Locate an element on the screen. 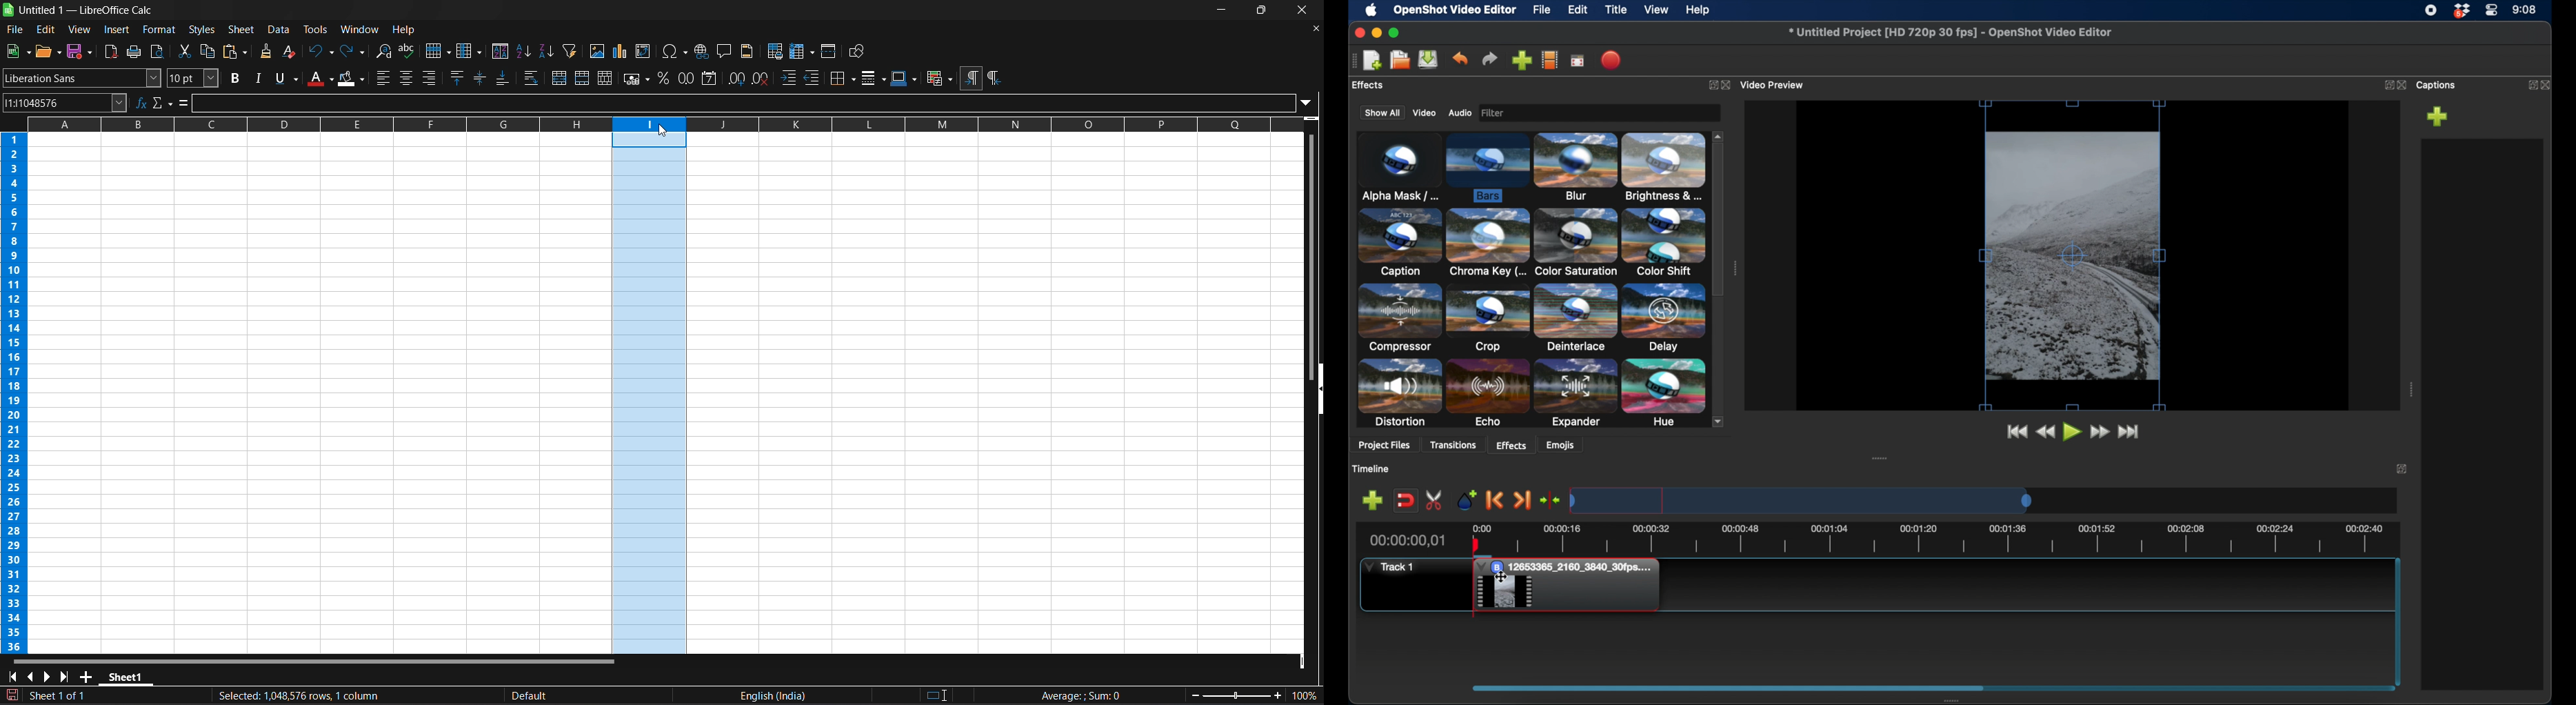 This screenshot has width=2576, height=728. insert is located at coordinates (117, 30).